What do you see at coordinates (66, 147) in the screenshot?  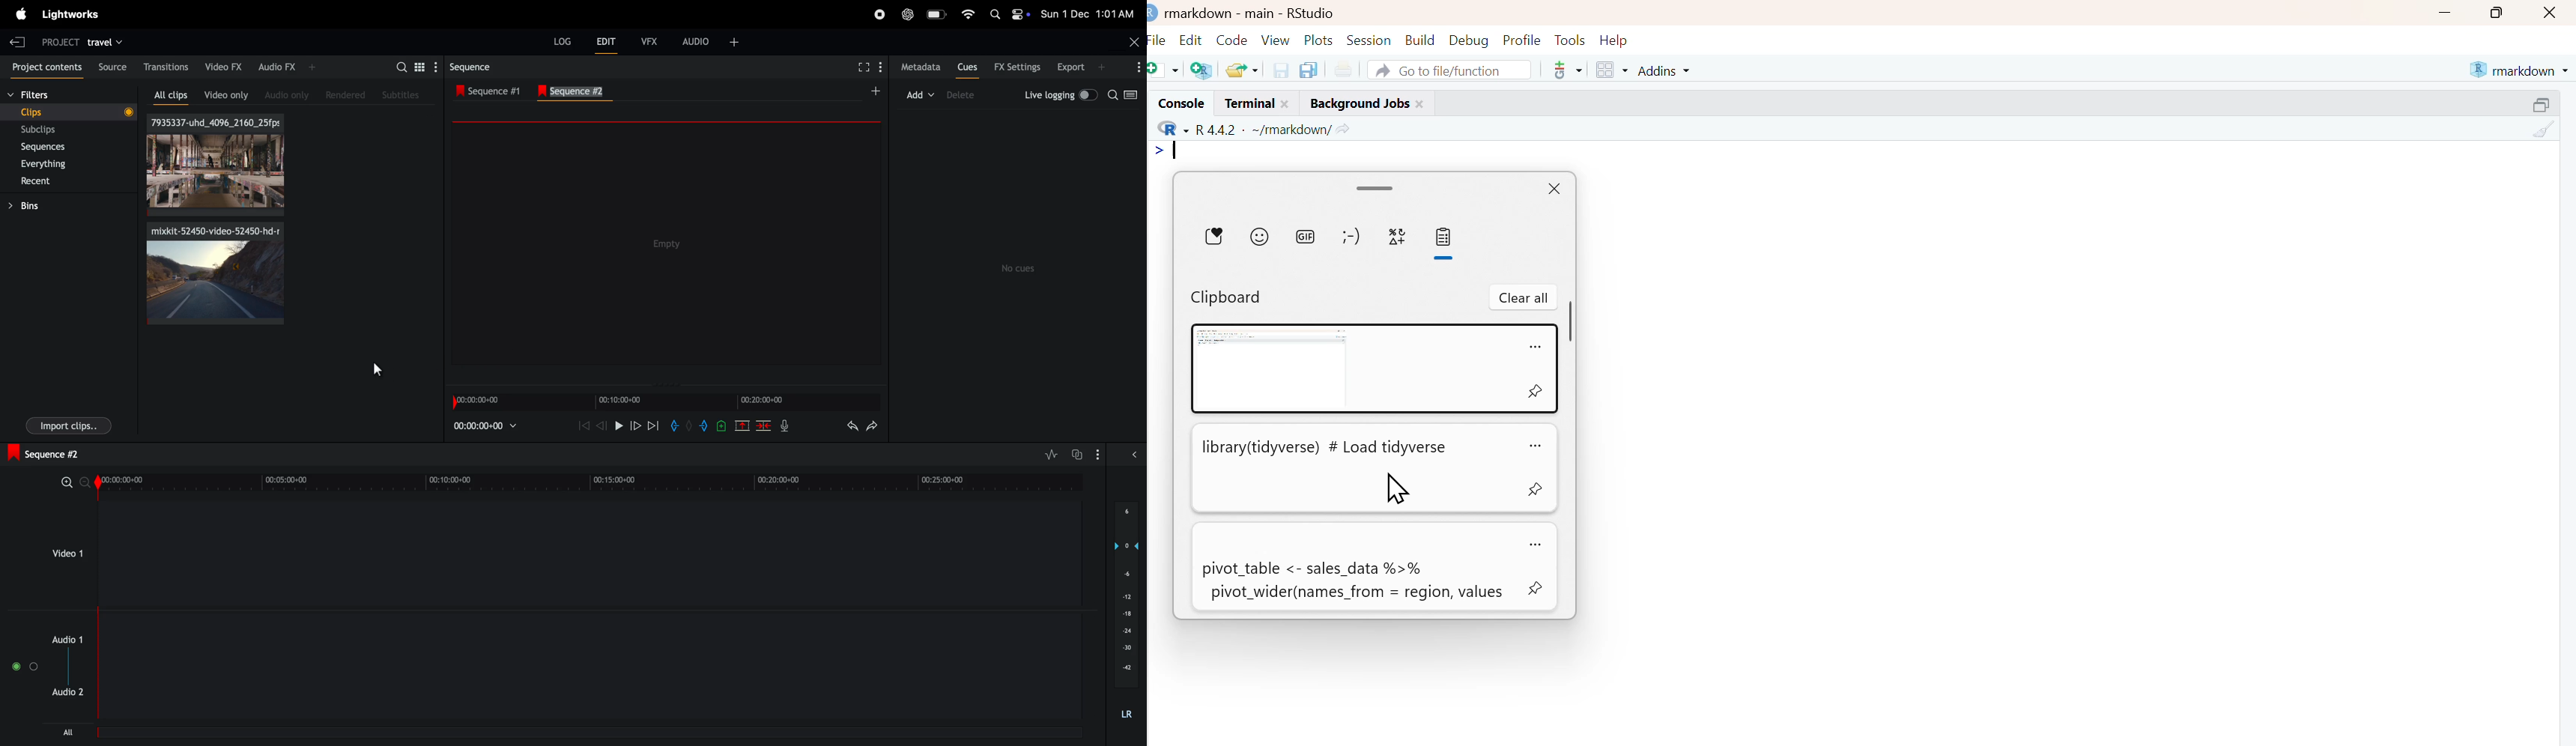 I see `sequences` at bounding box center [66, 147].